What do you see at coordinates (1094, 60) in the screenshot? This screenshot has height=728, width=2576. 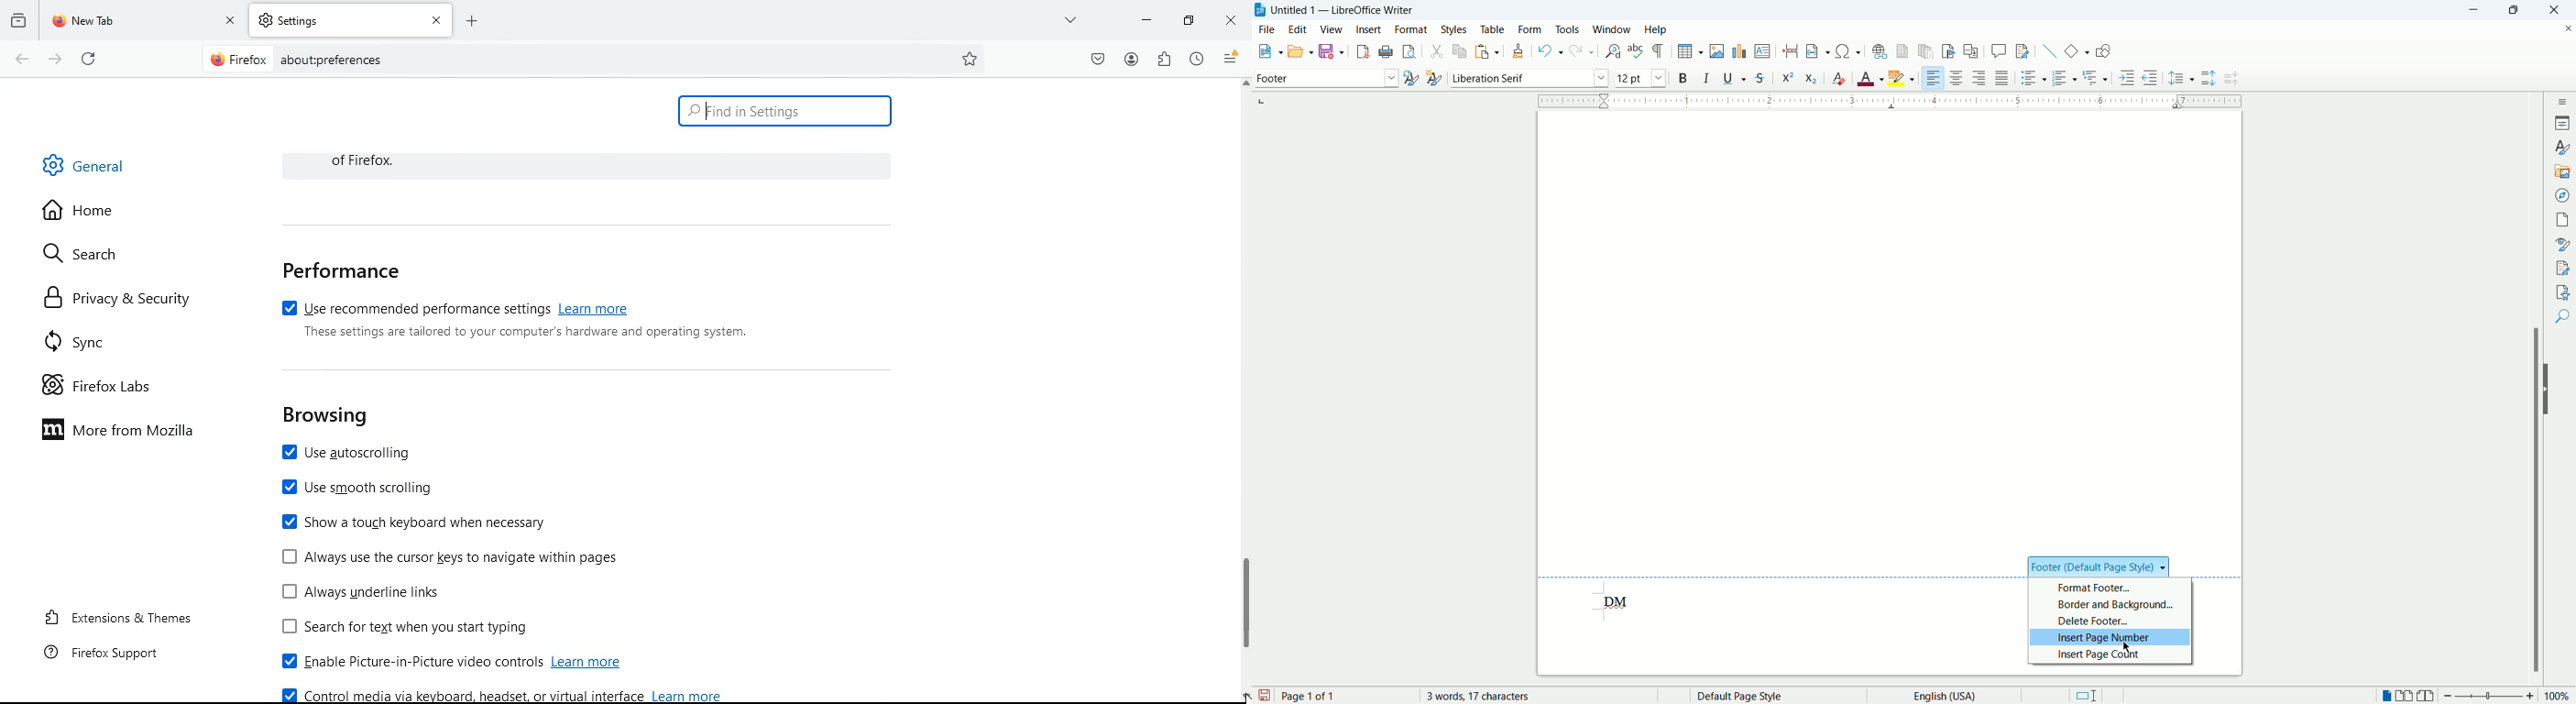 I see `pocket` at bounding box center [1094, 60].